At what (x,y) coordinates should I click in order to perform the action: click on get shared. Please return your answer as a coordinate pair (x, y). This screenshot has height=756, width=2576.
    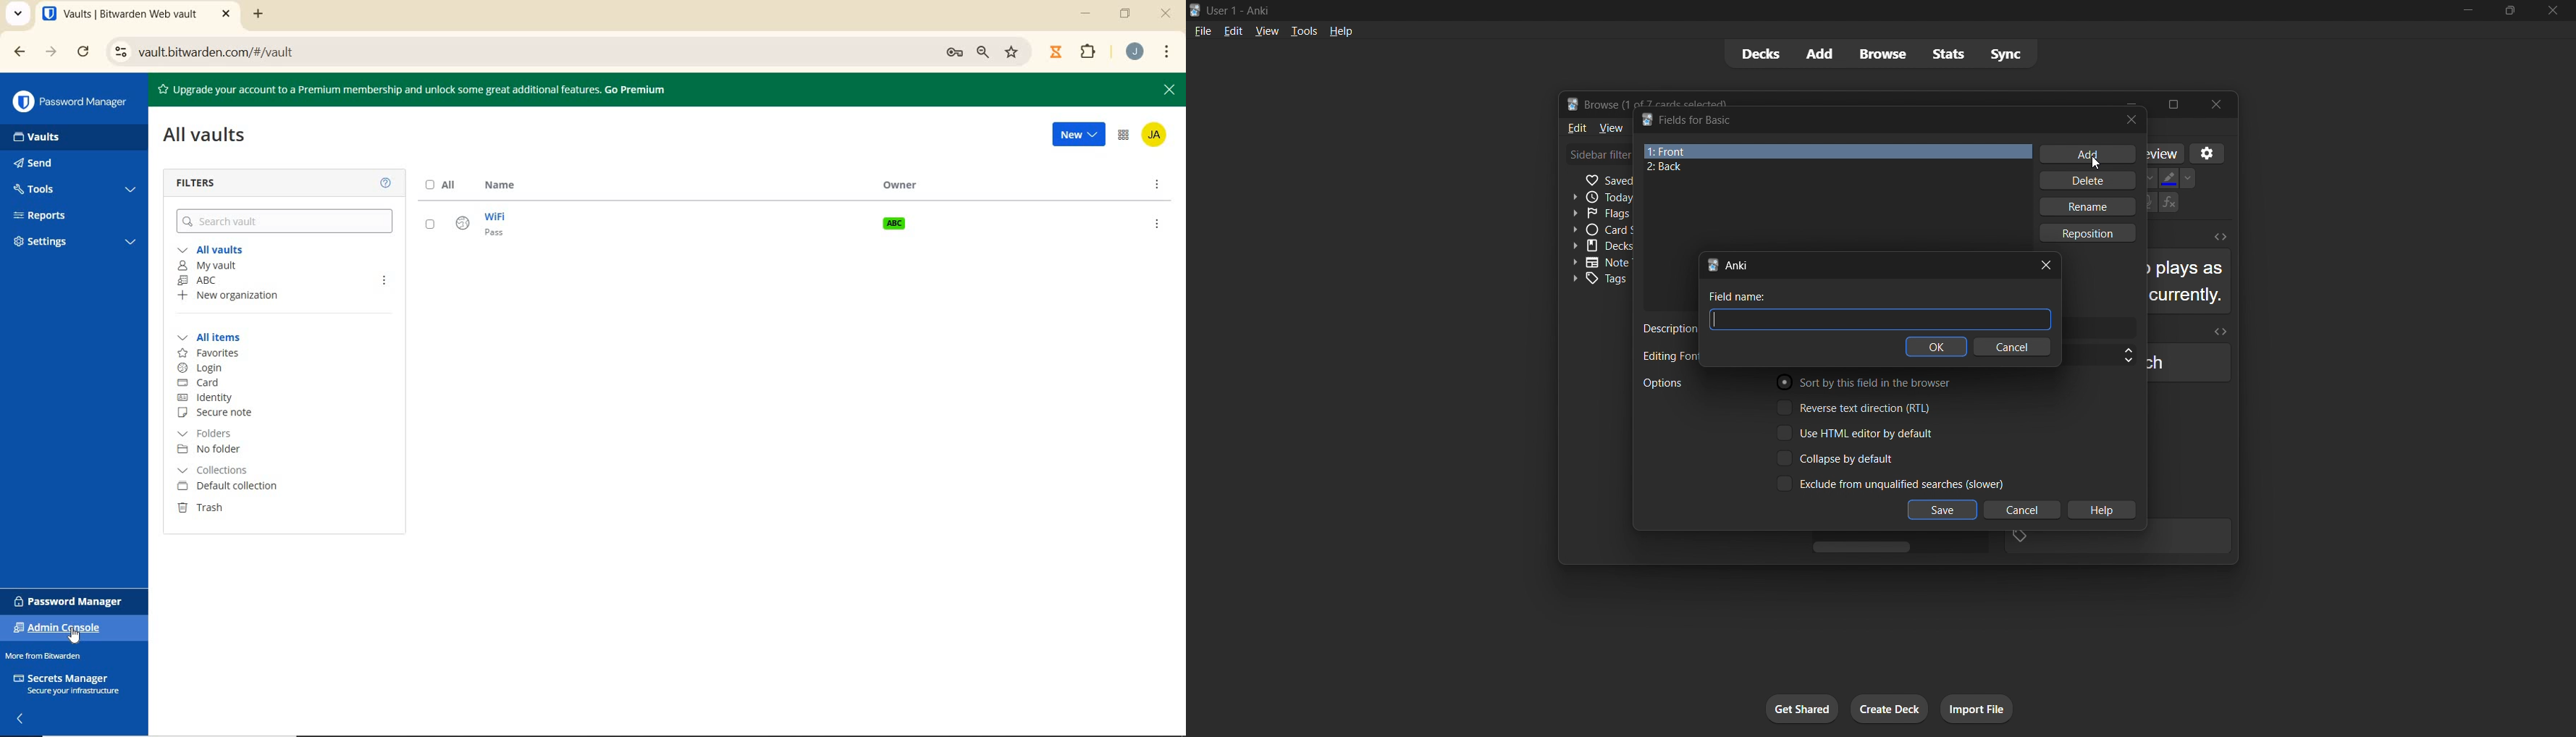
    Looking at the image, I should click on (1795, 708).